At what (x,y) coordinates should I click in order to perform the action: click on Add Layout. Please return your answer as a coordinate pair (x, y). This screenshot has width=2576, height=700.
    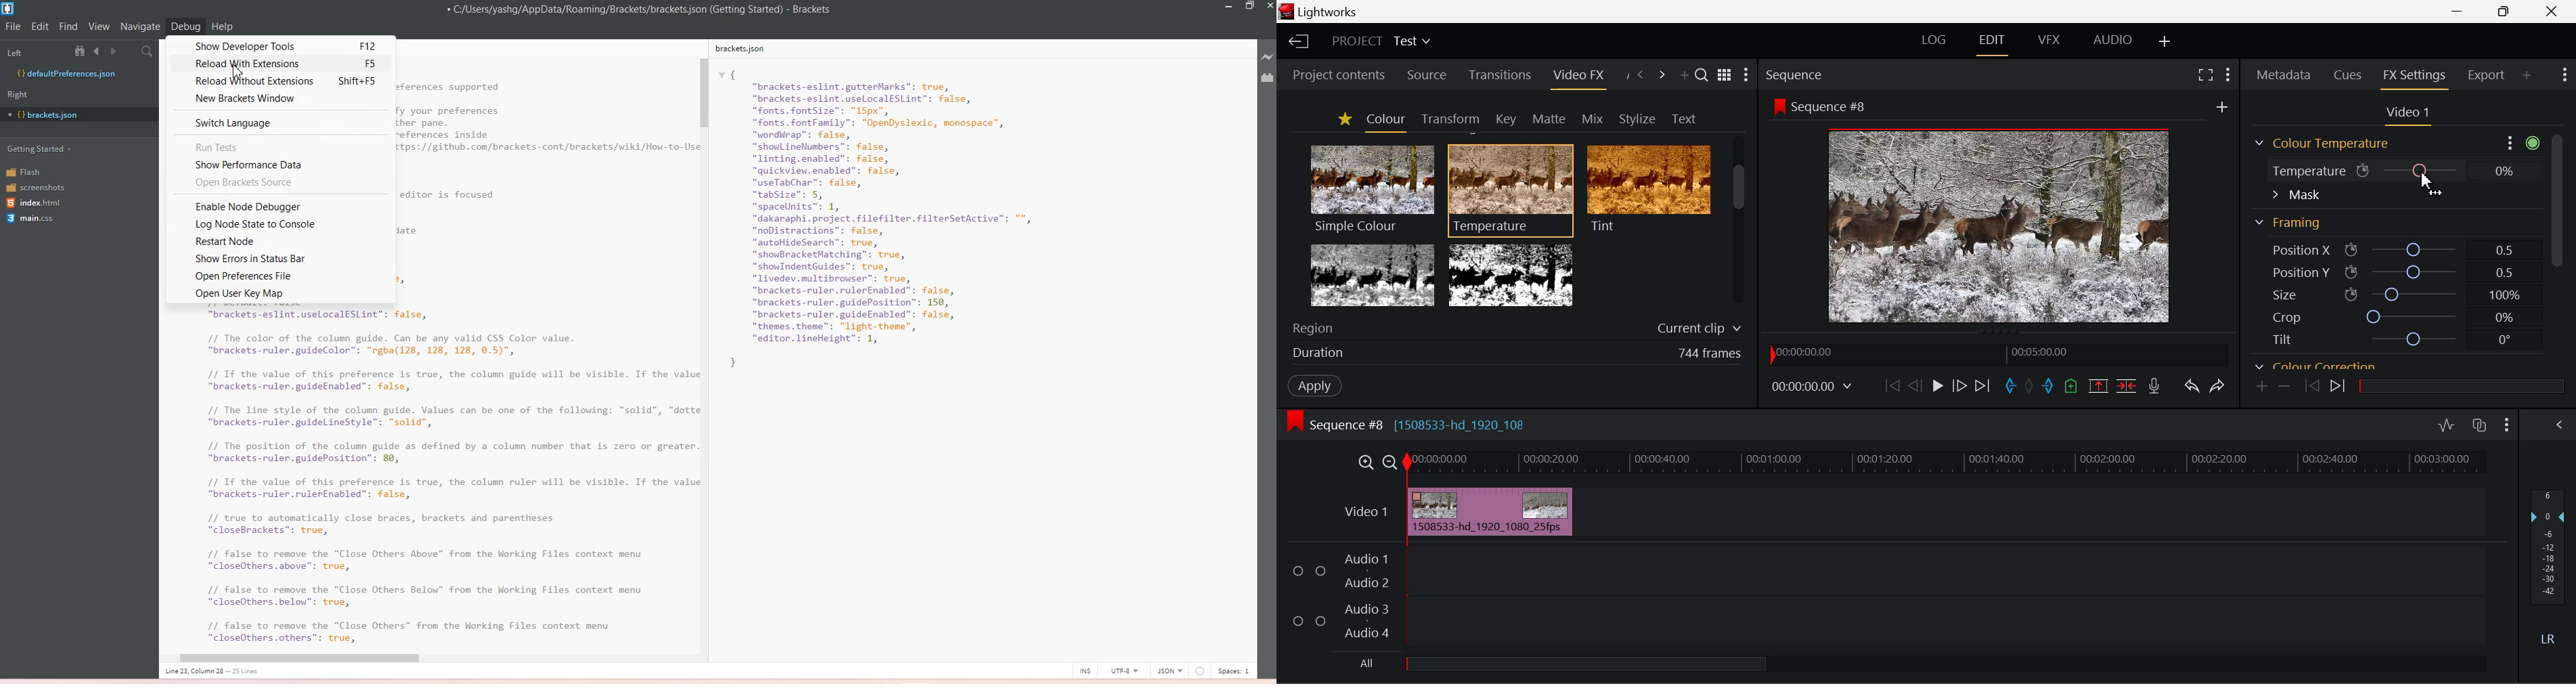
    Looking at the image, I should click on (2164, 41).